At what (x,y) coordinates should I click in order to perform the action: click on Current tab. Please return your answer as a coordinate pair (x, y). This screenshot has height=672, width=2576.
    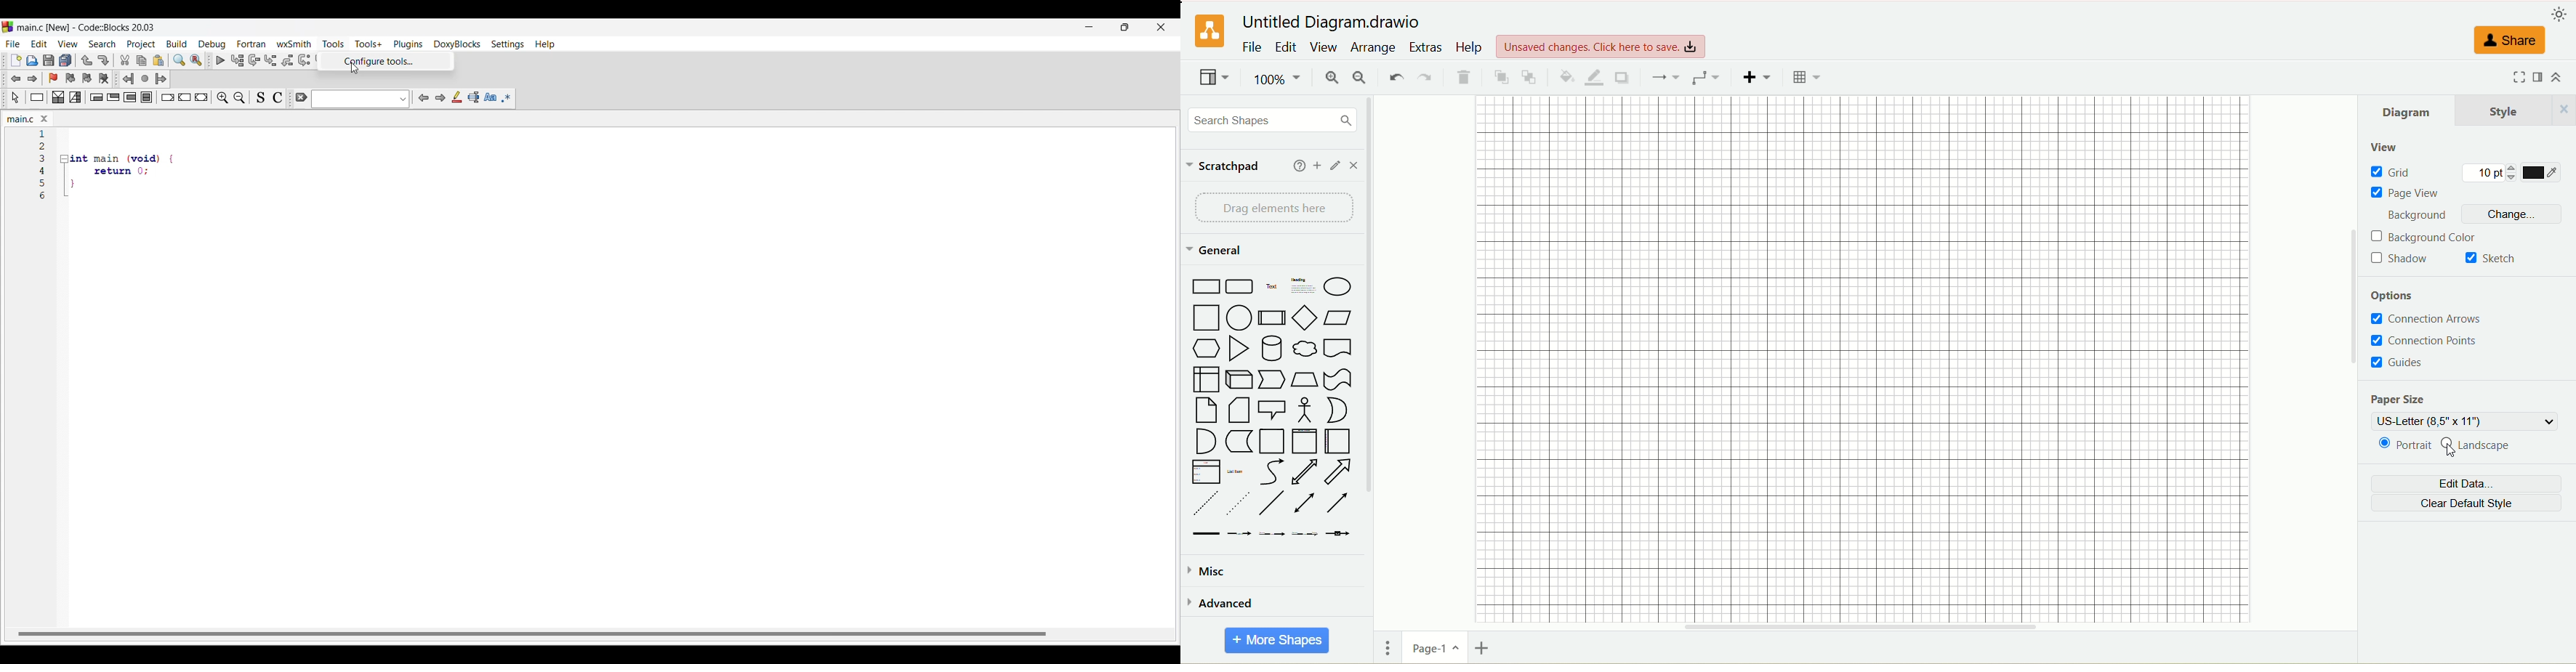
    Looking at the image, I should click on (22, 119).